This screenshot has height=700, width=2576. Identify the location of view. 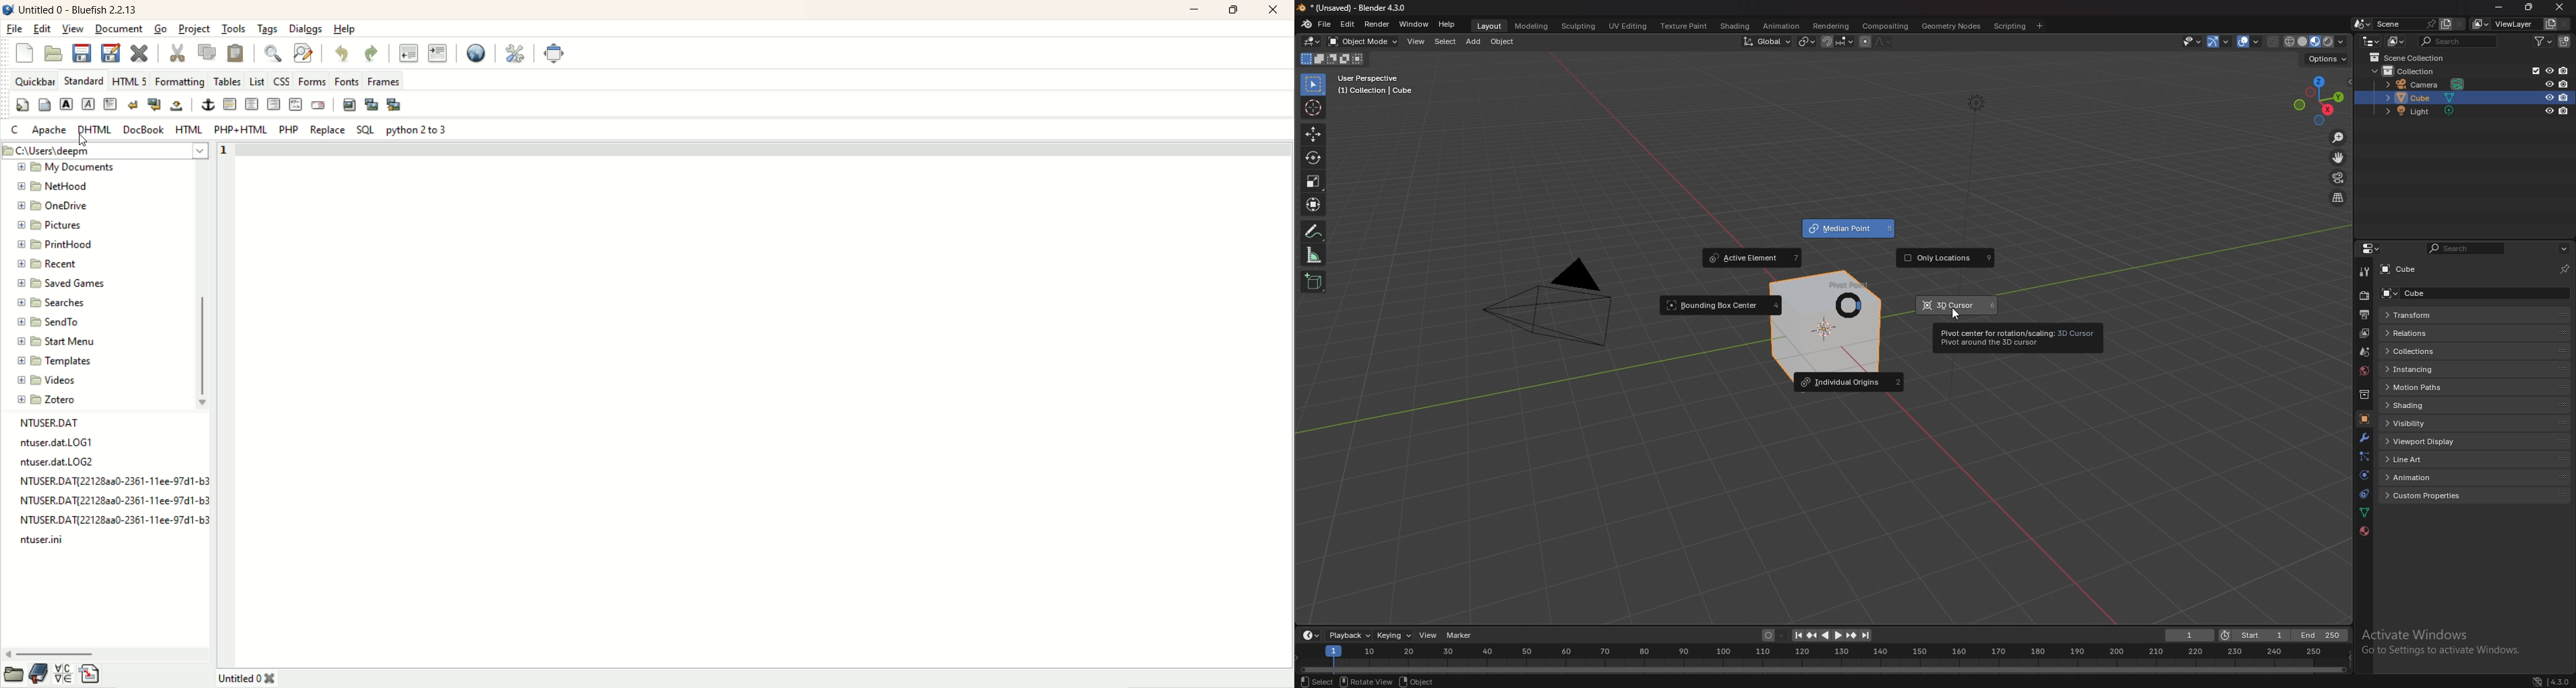
(74, 28).